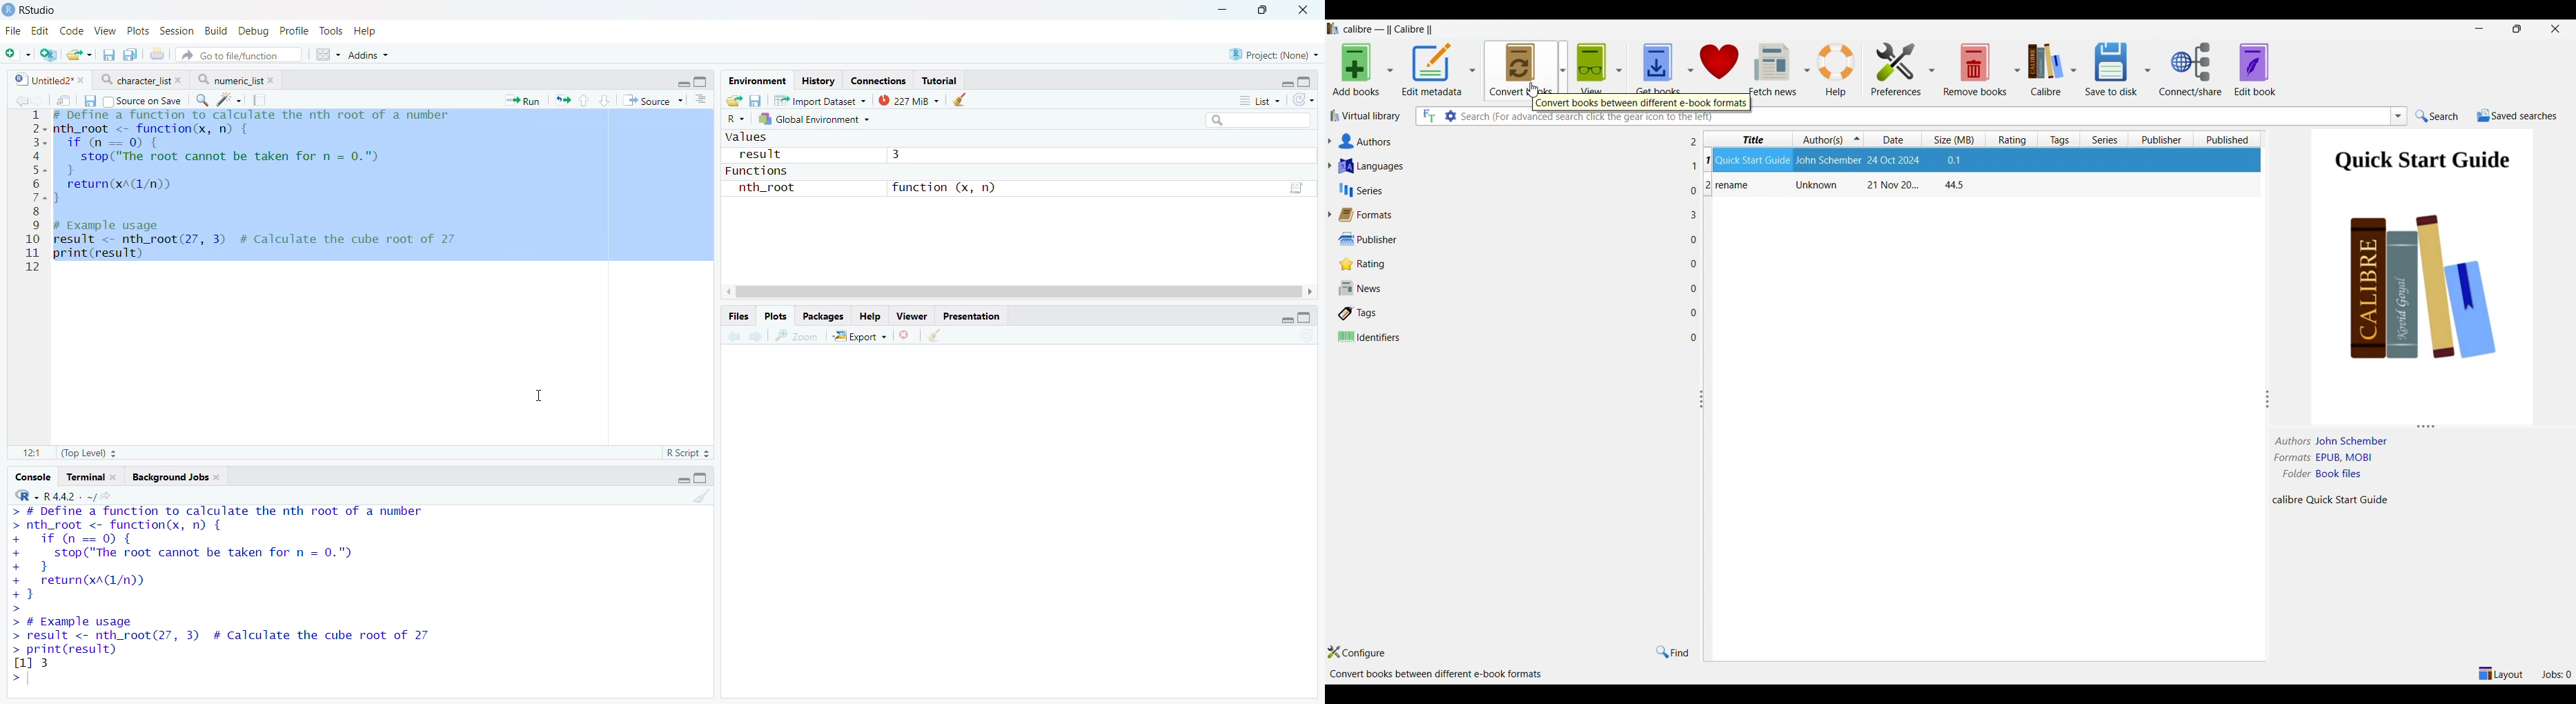 This screenshot has height=728, width=2576. What do you see at coordinates (726, 292) in the screenshot?
I see `Scroll Left` at bounding box center [726, 292].